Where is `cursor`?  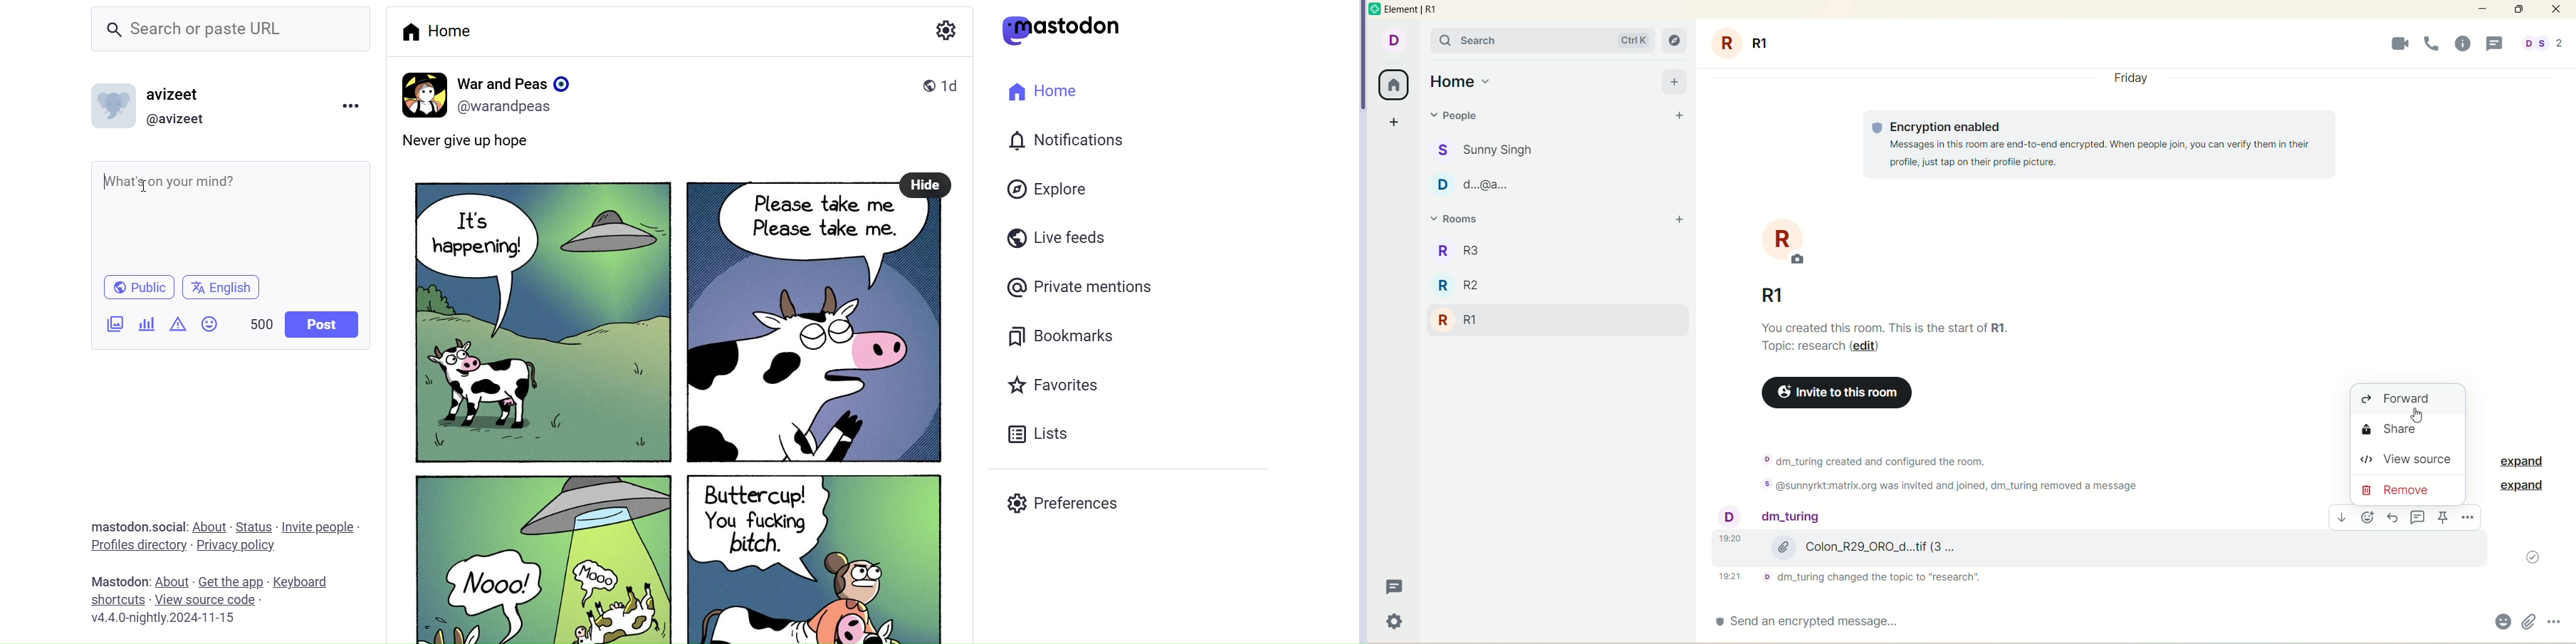
cursor is located at coordinates (145, 185).